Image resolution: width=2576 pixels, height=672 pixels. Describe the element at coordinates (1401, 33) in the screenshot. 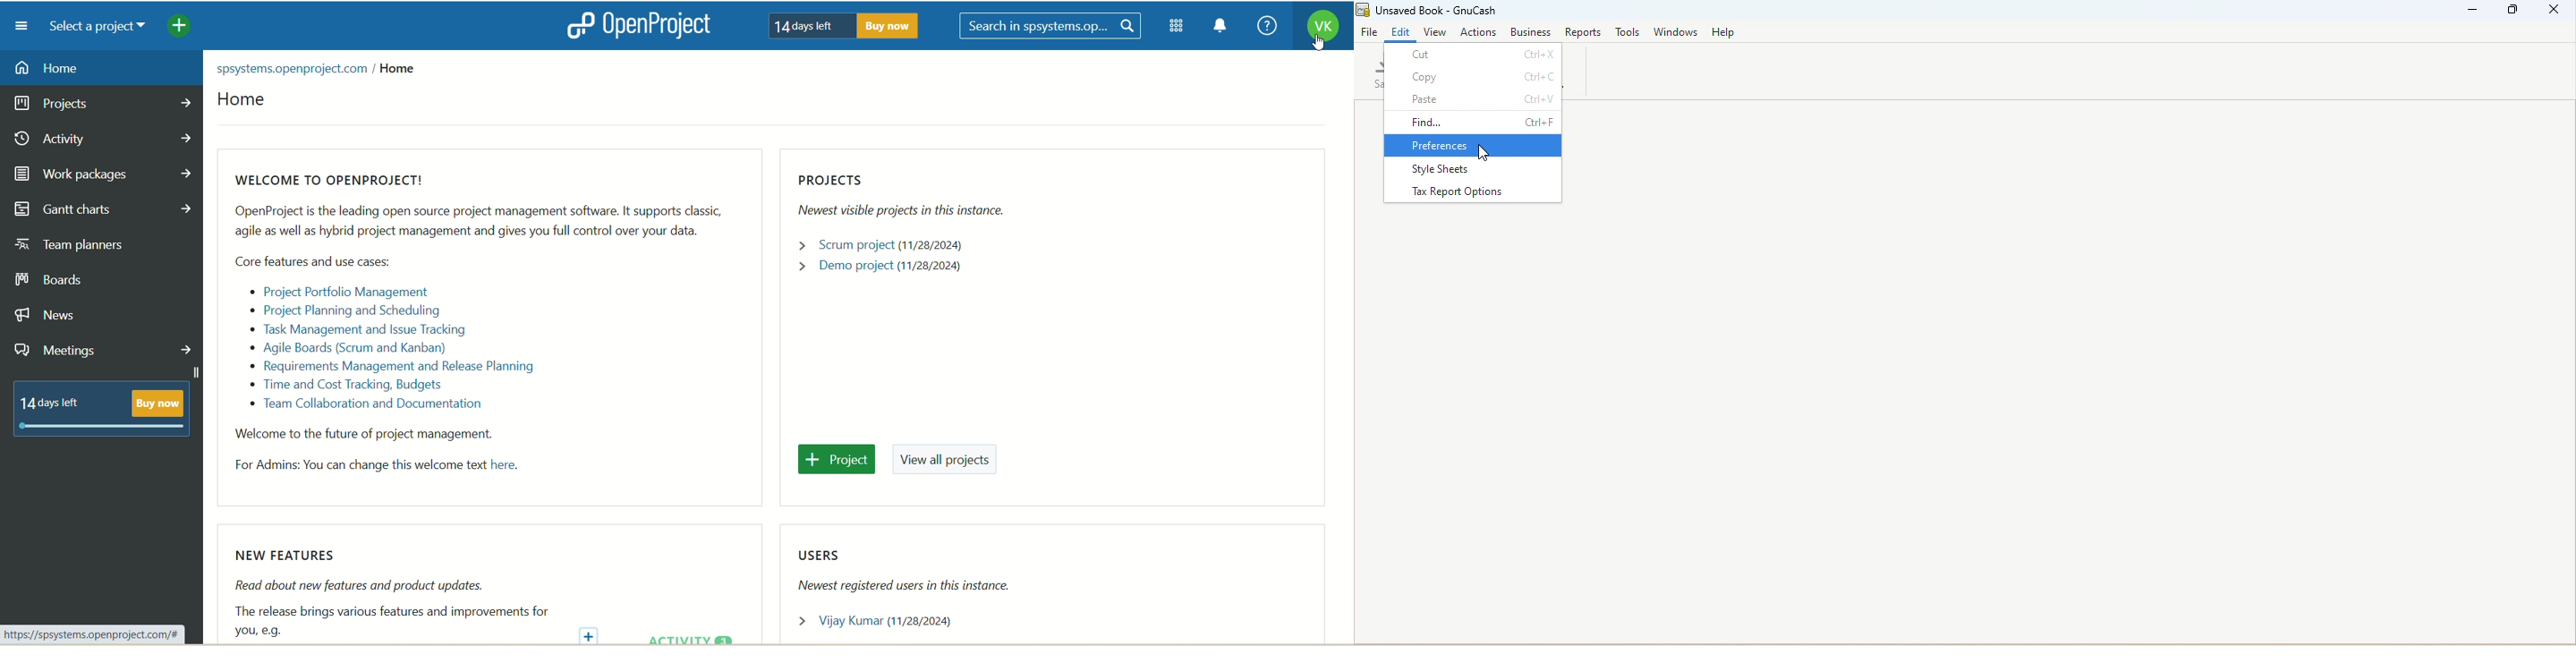

I see `Edit` at that location.